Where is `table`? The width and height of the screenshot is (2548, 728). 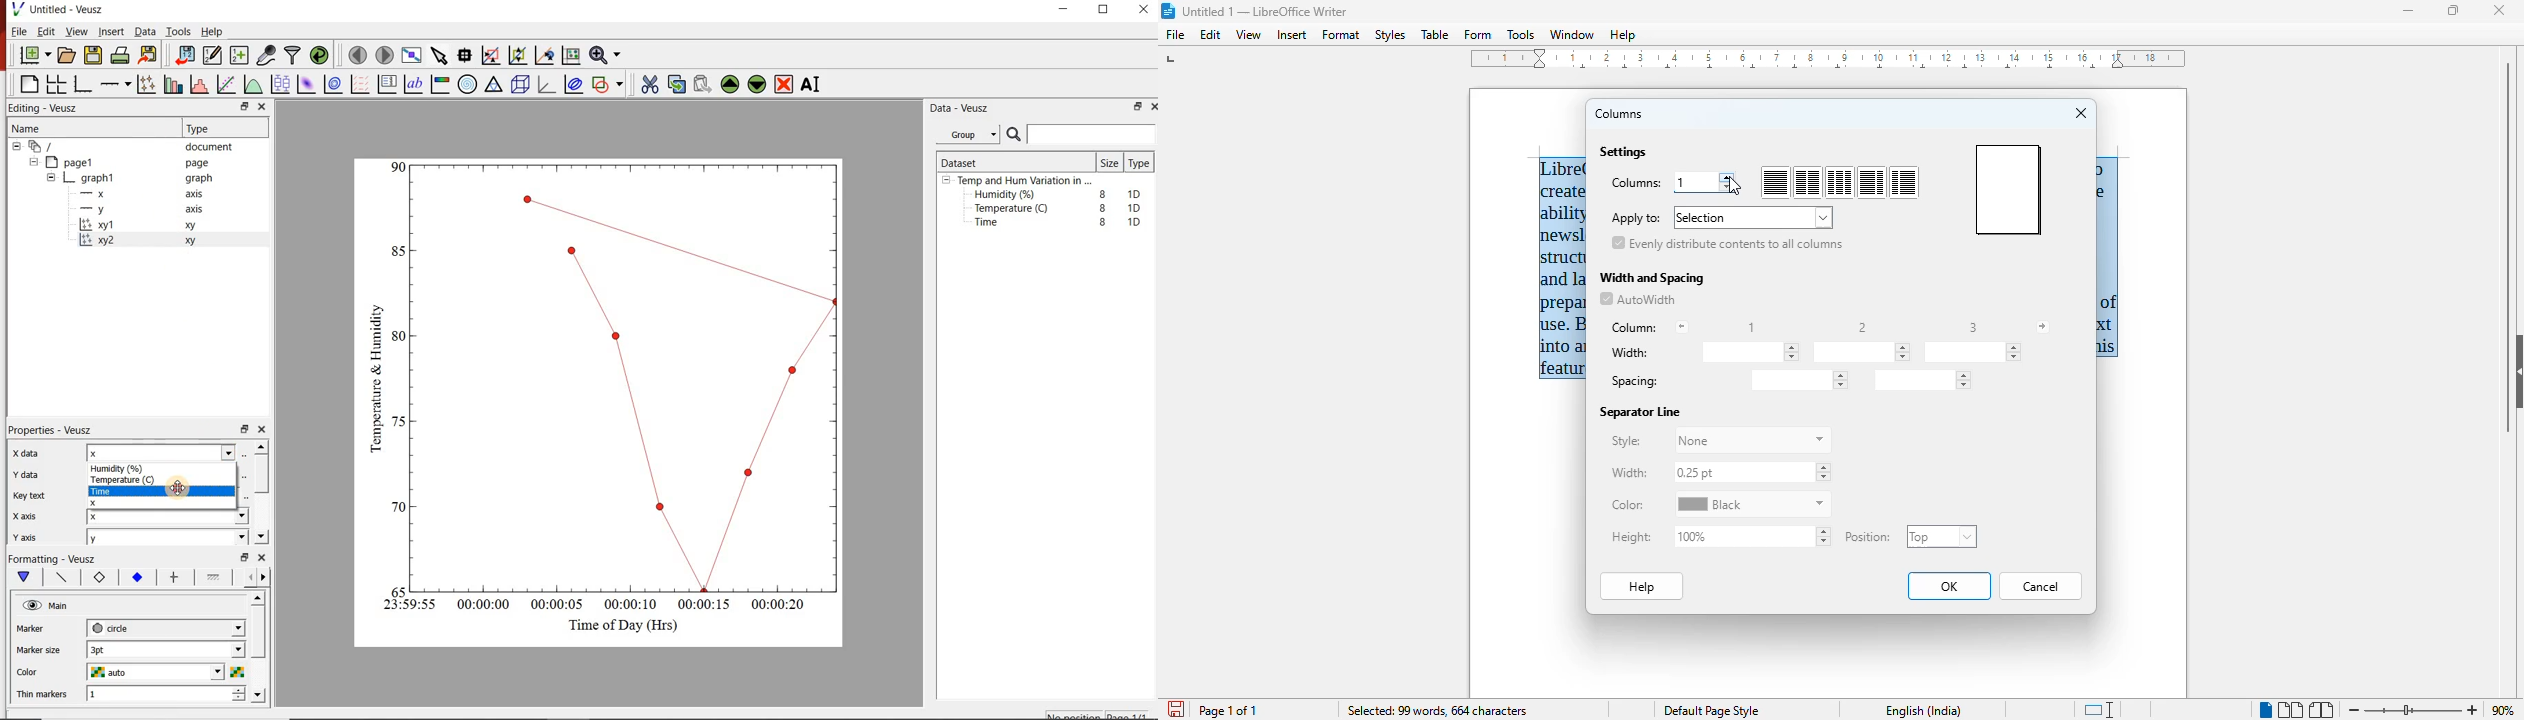 table is located at coordinates (1435, 34).